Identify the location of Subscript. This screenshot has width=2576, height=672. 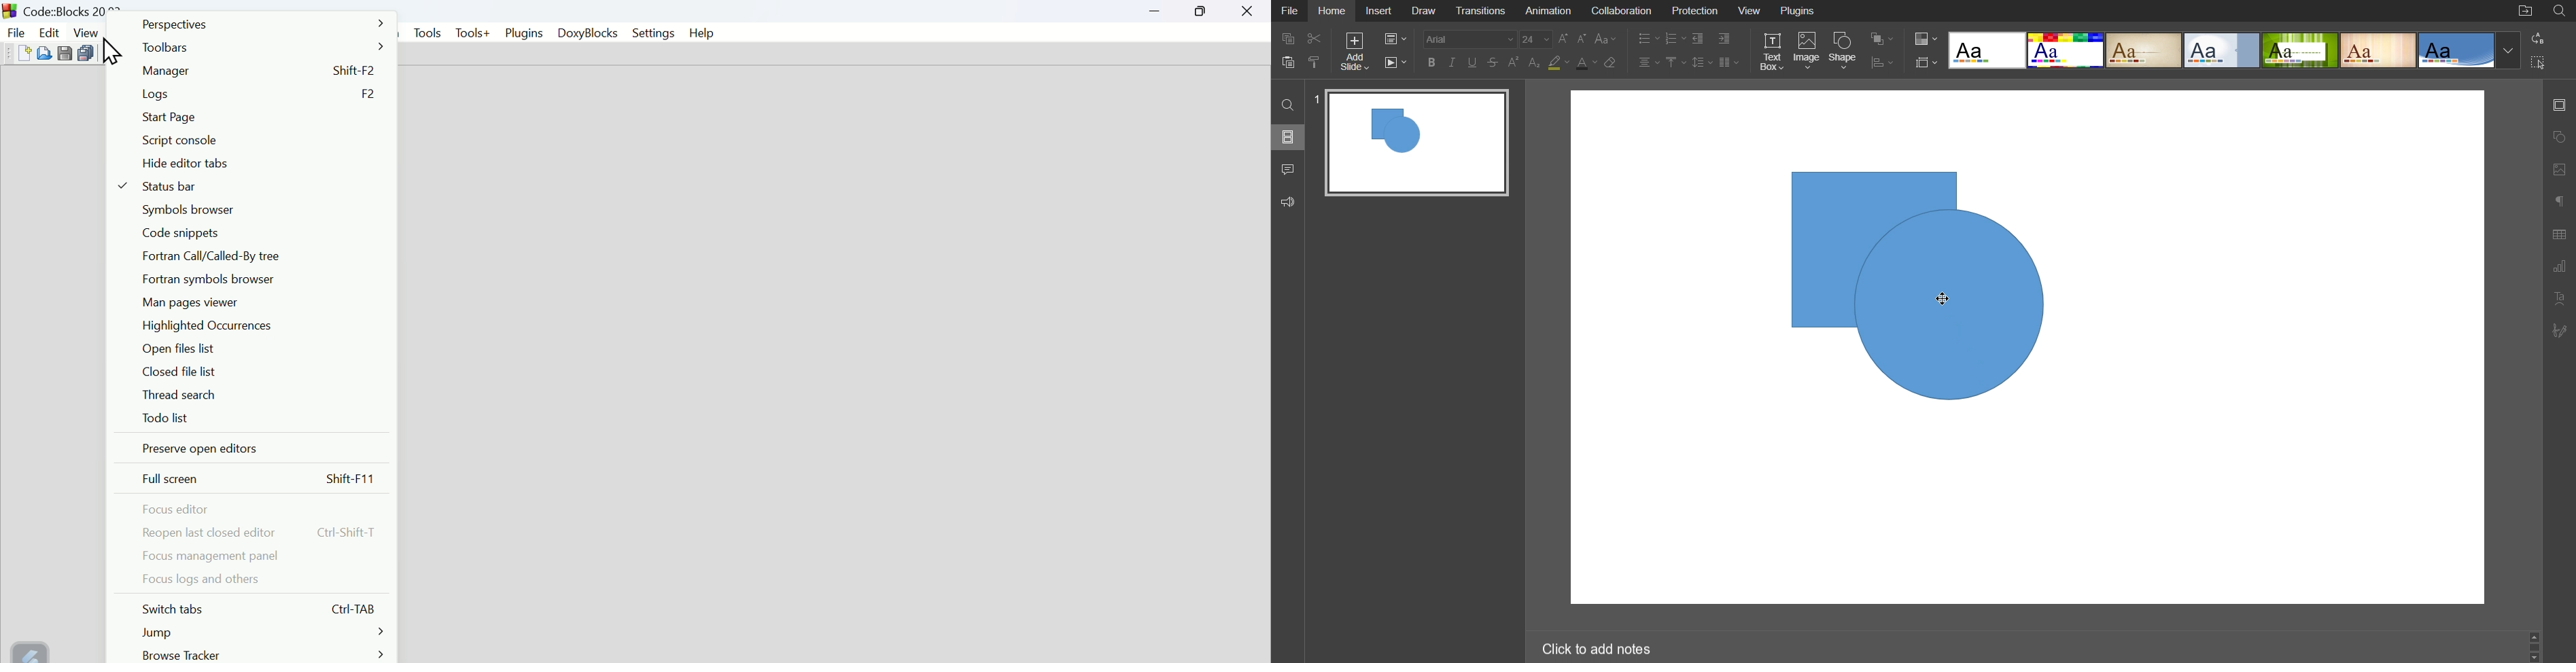
(1535, 63).